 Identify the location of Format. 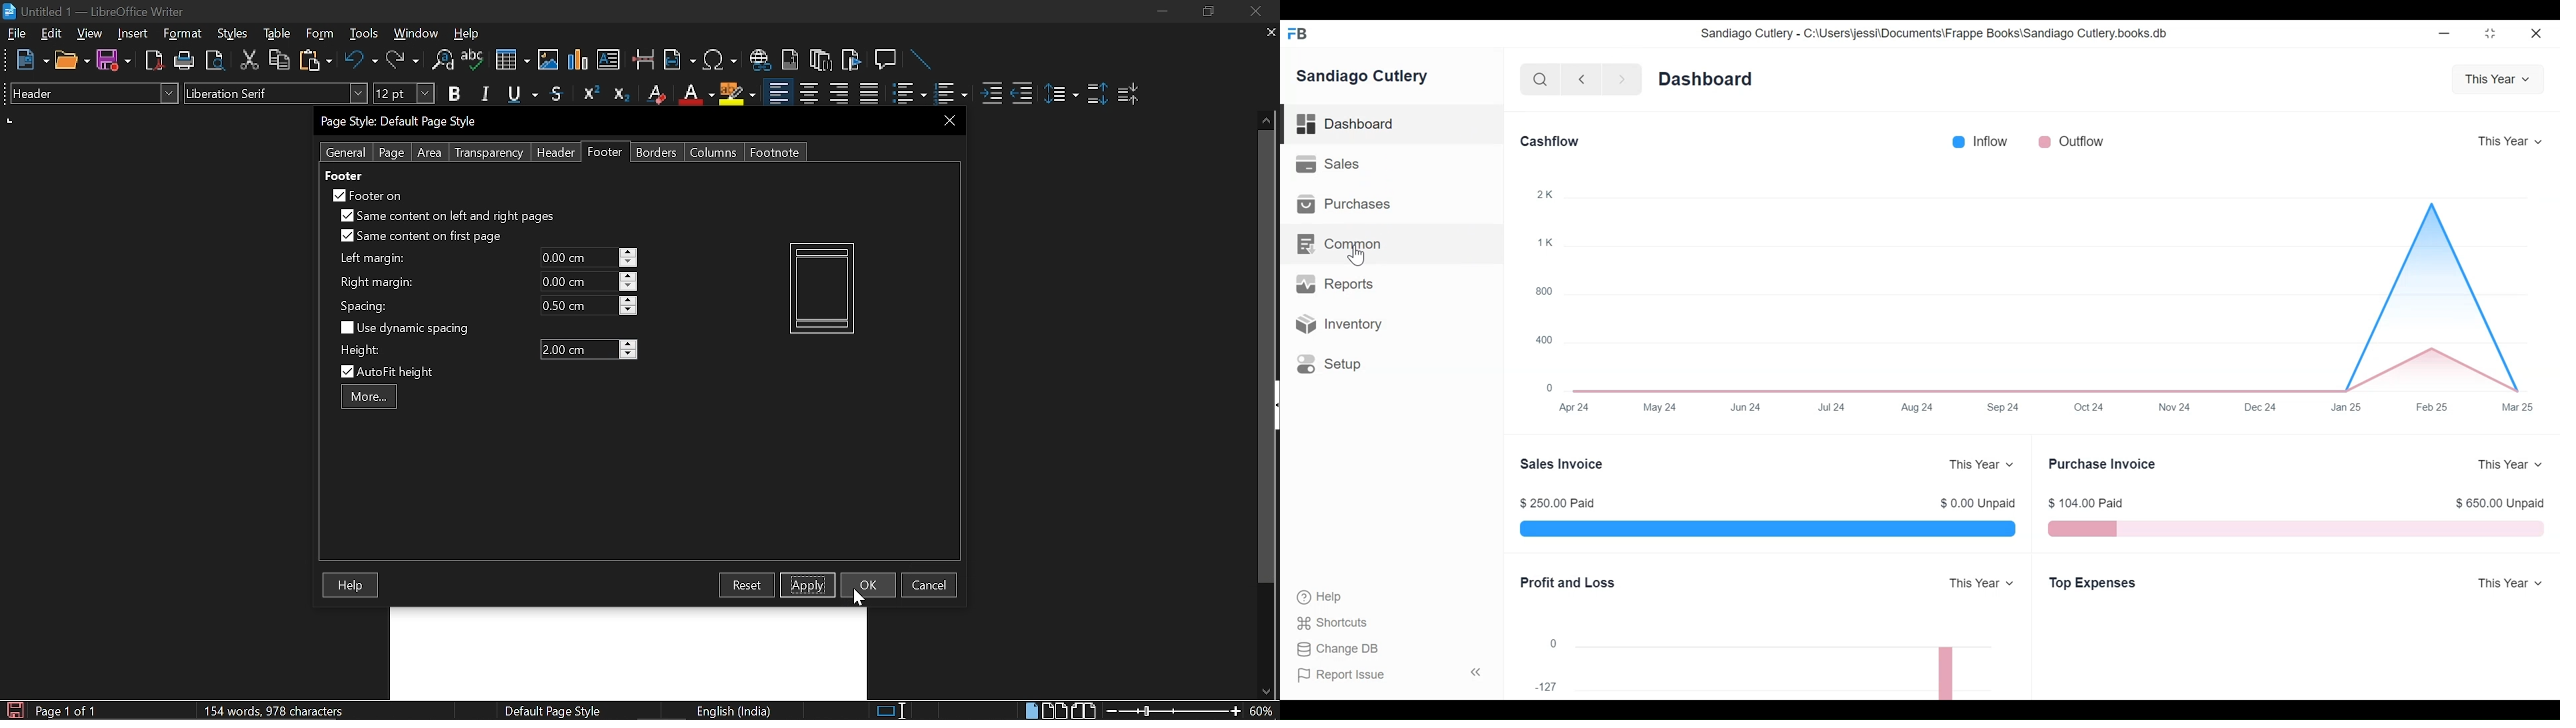
(185, 34).